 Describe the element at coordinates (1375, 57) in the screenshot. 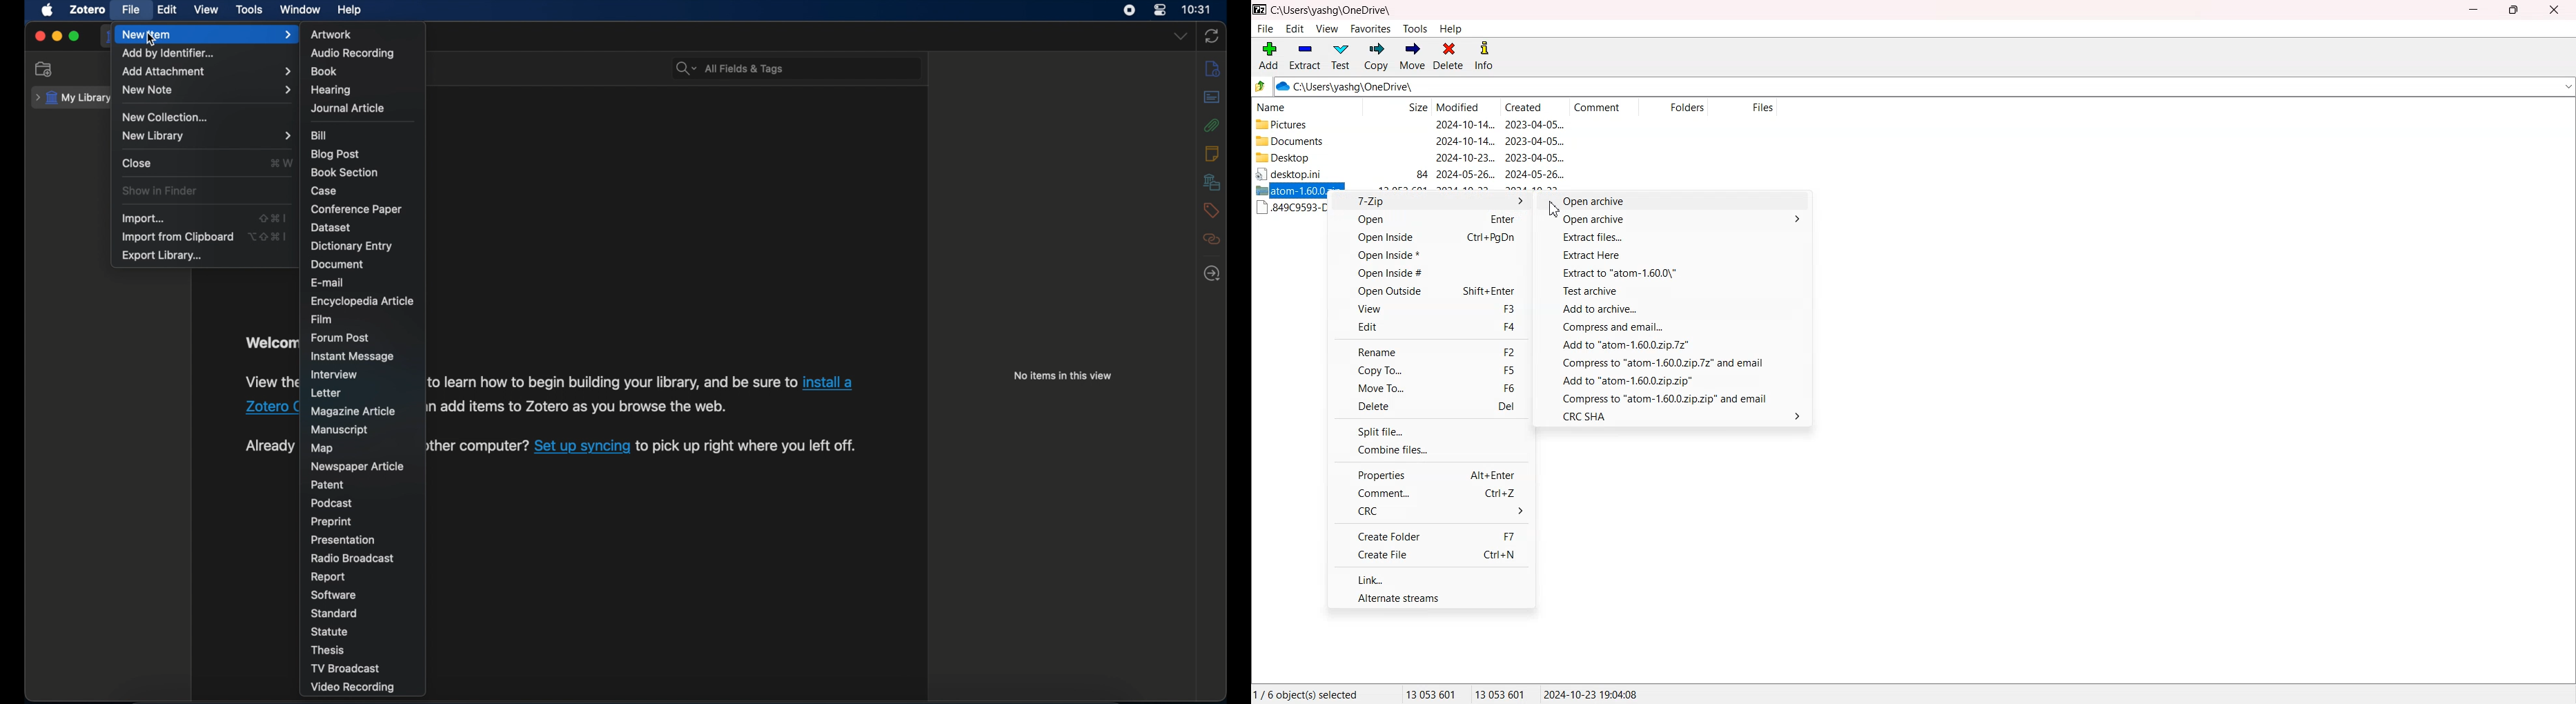

I see `Copy` at that location.